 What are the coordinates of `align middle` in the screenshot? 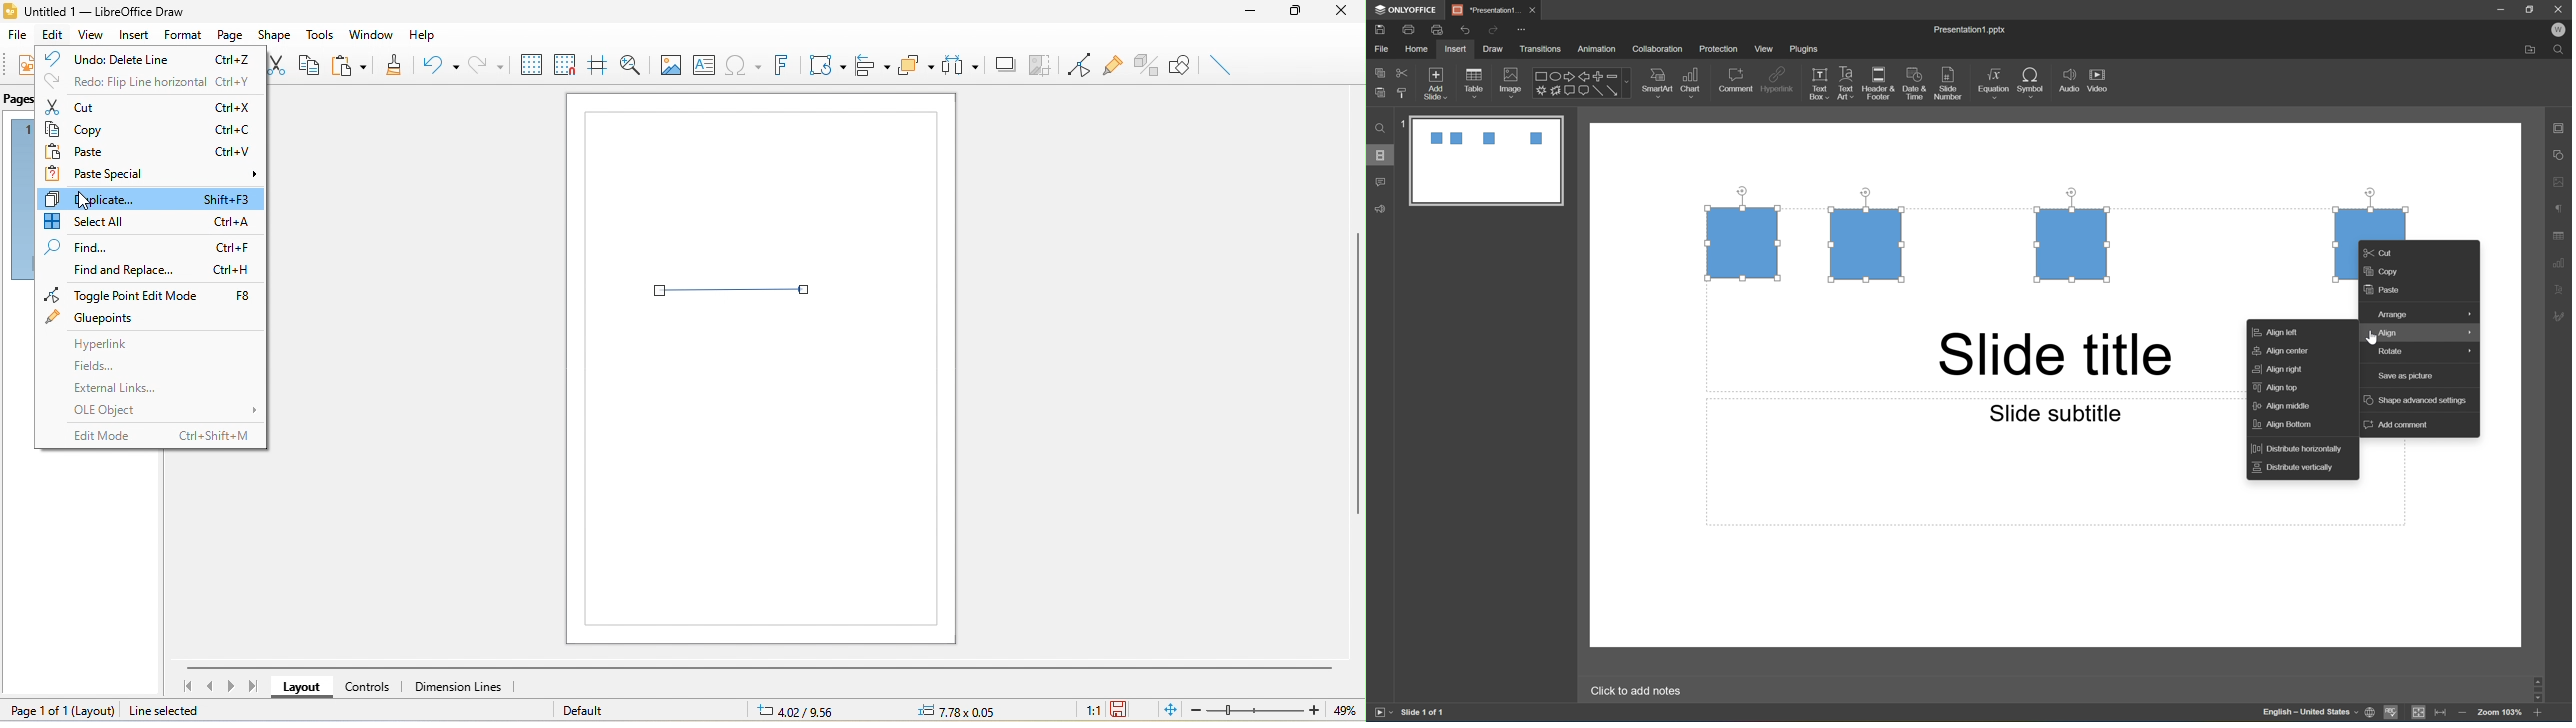 It's located at (2287, 406).